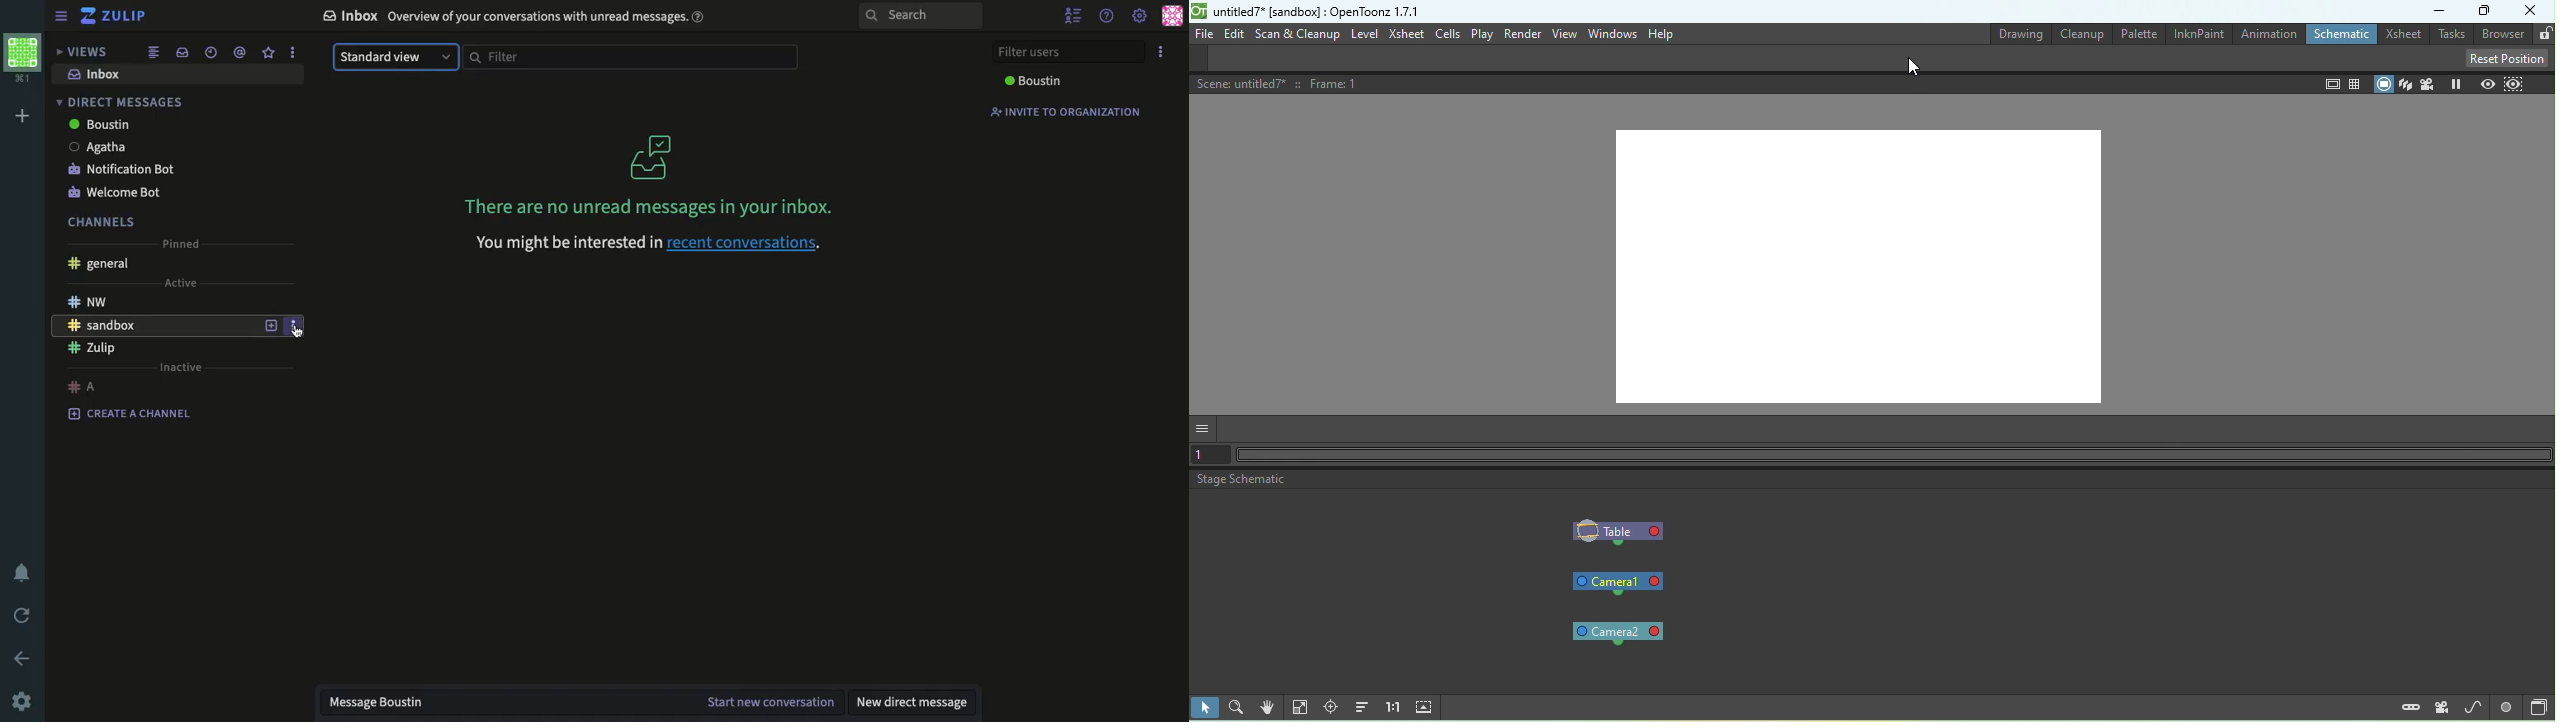  What do you see at coordinates (25, 698) in the screenshot?
I see `settings` at bounding box center [25, 698].